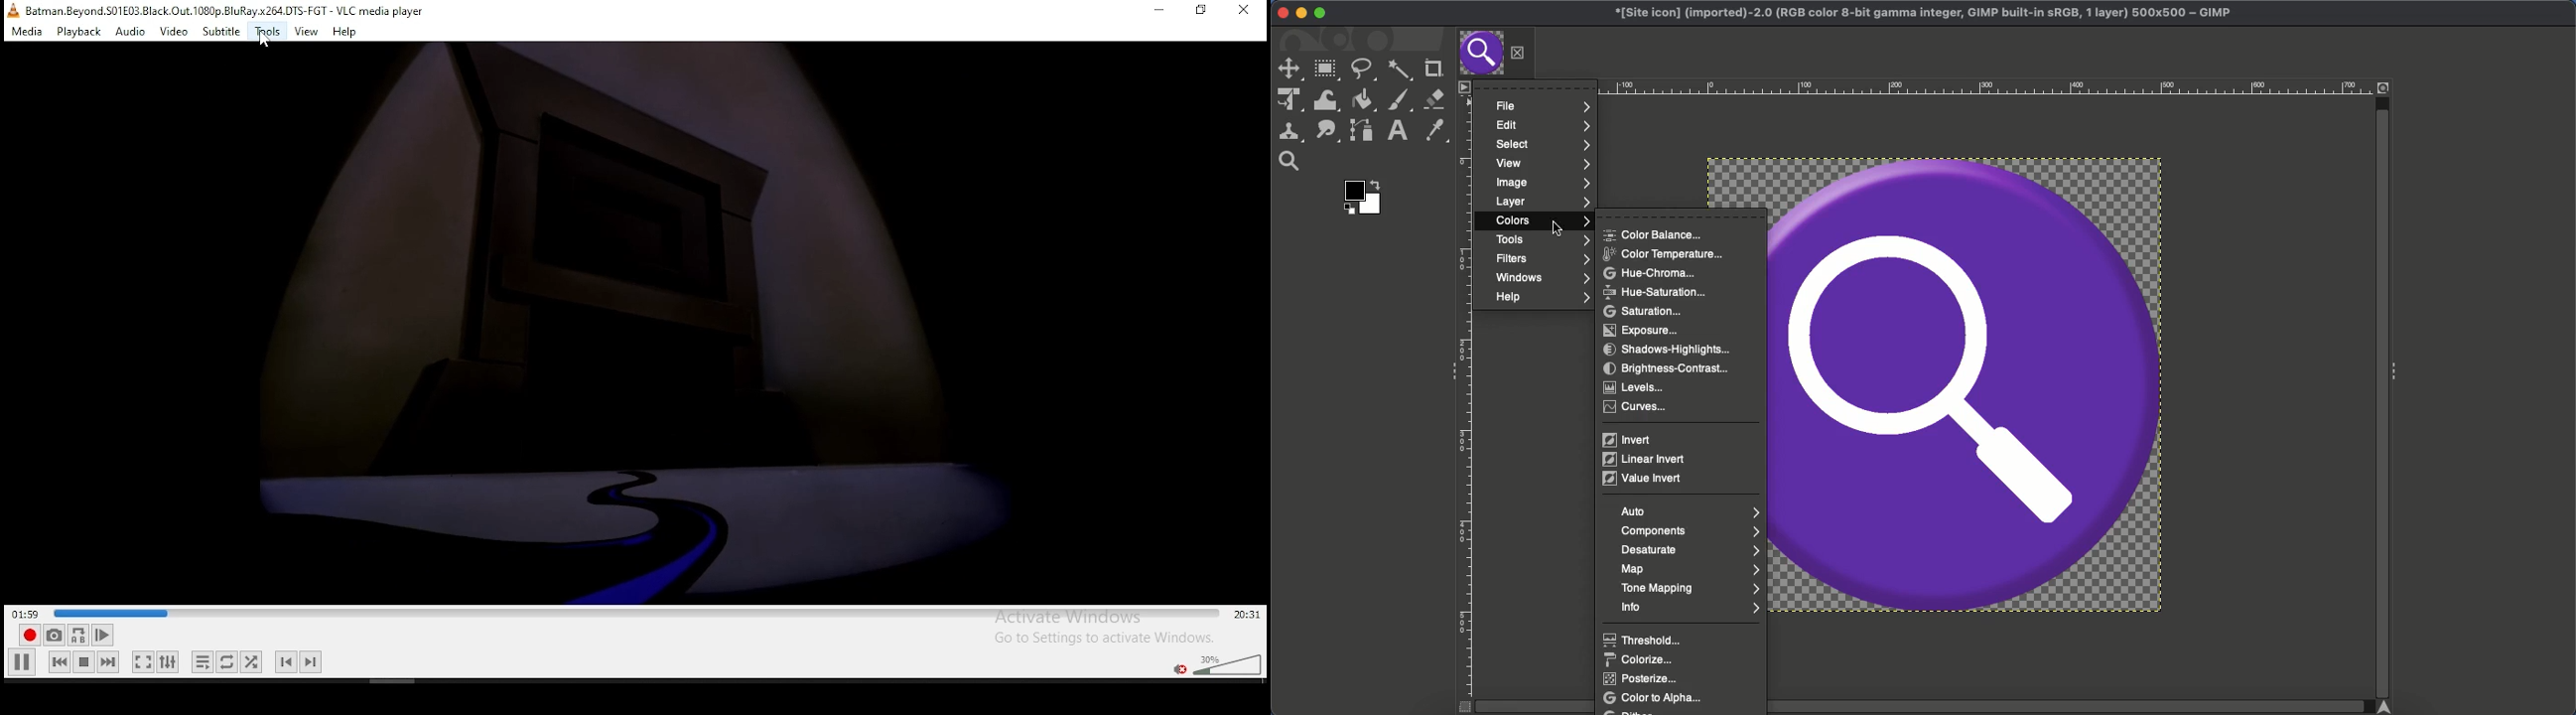 The height and width of the screenshot is (728, 2576). I want to click on Desaturate, so click(1694, 550).